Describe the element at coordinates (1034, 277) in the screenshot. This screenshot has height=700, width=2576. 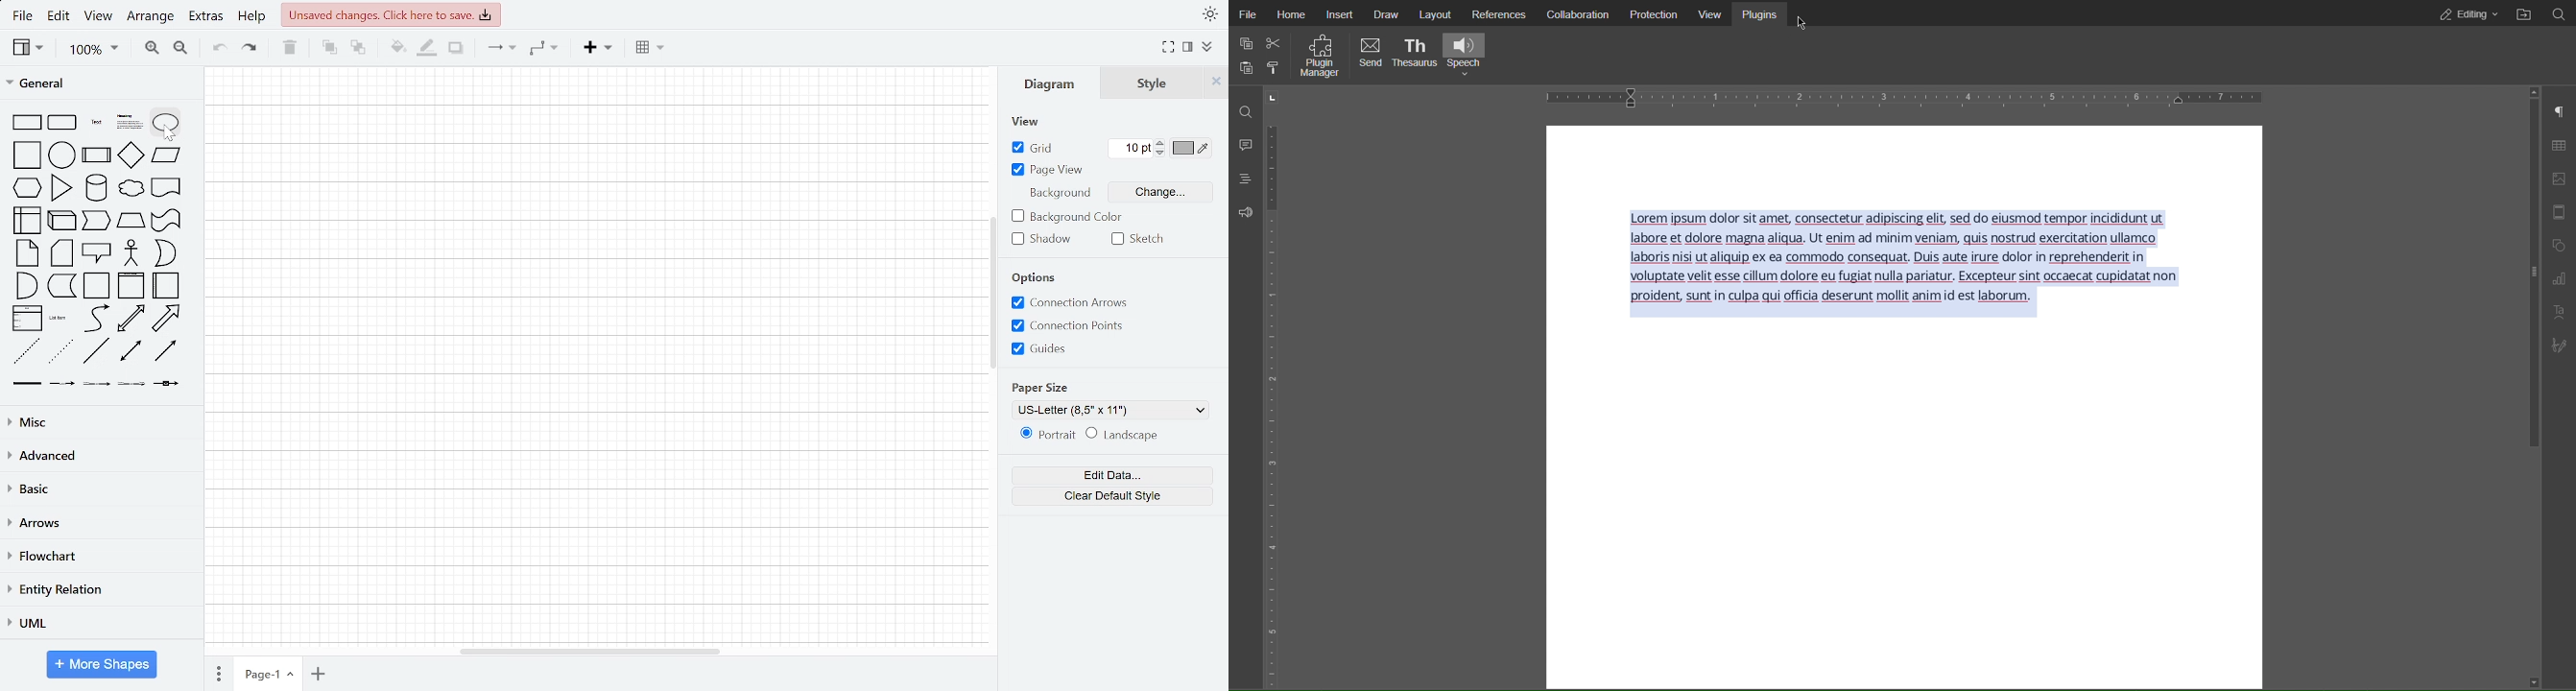
I see `options` at that location.